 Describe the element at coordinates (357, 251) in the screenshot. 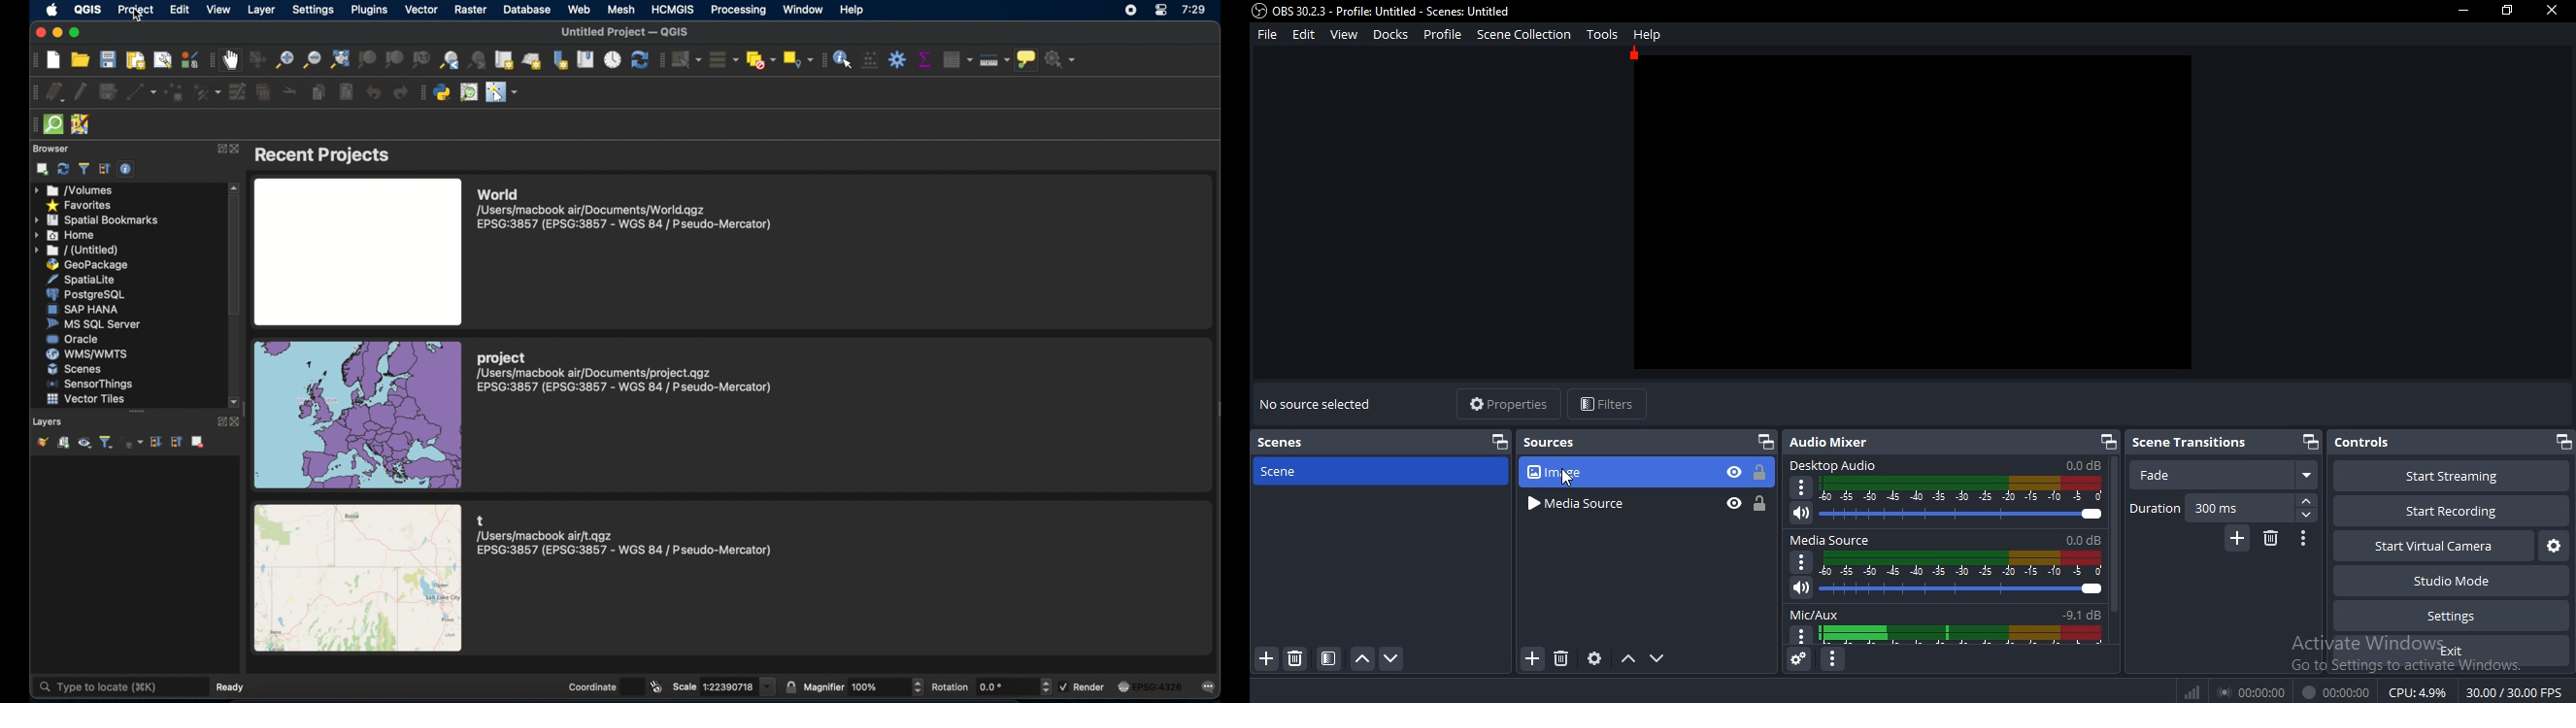

I see `image` at that location.